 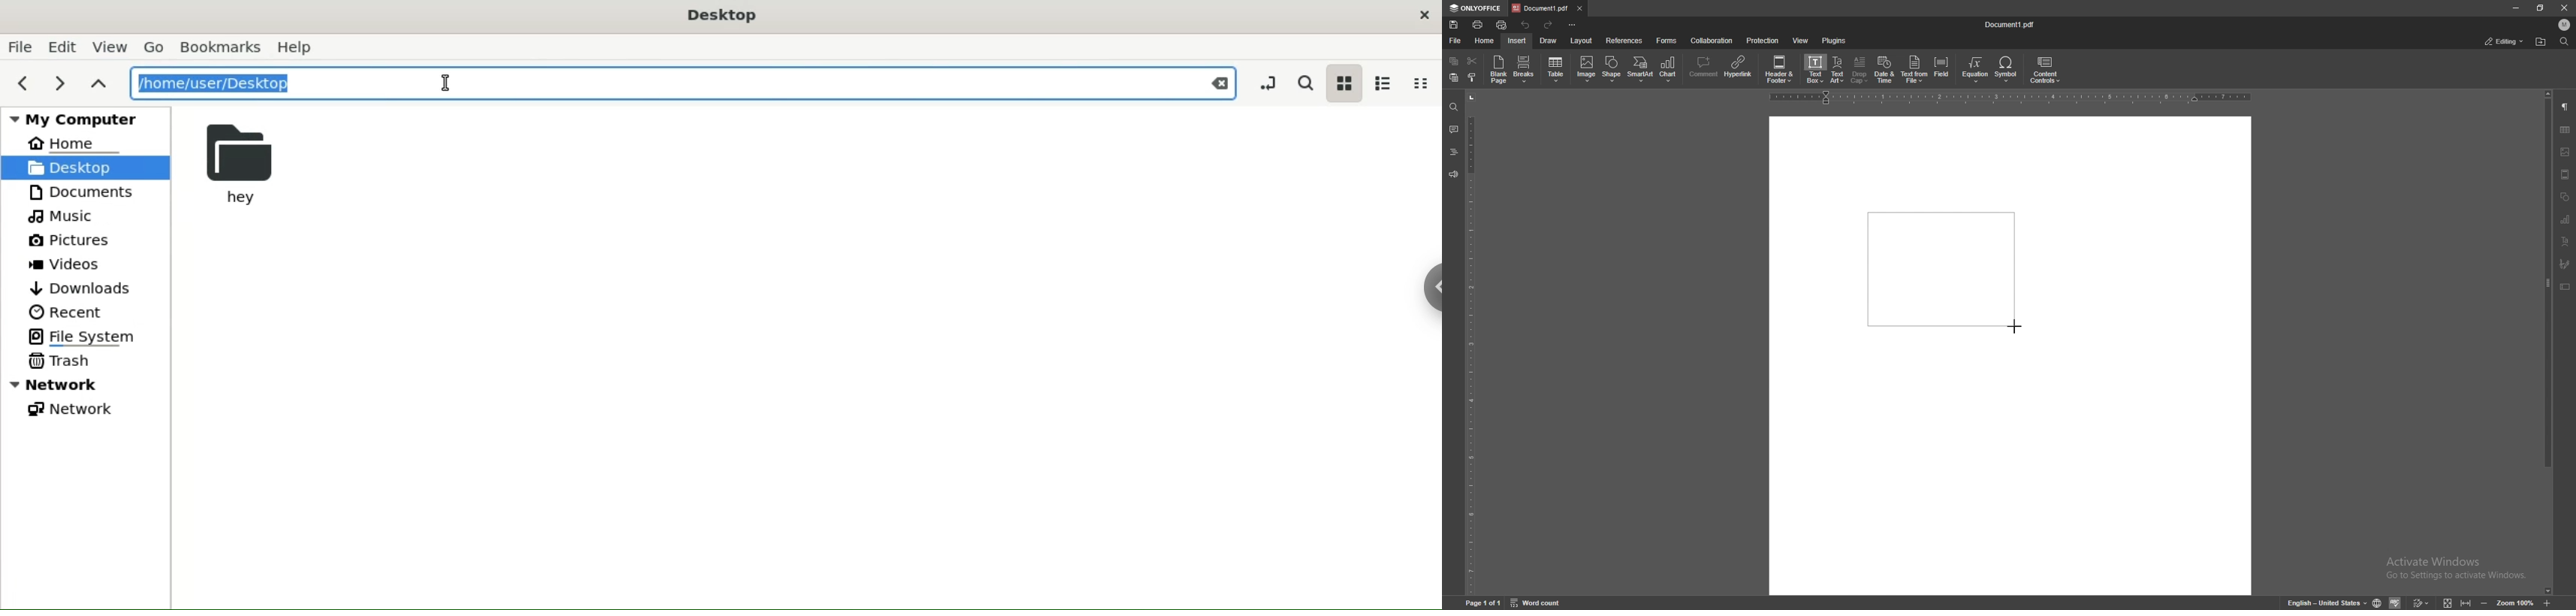 What do you see at coordinates (1265, 82) in the screenshot?
I see `toggle location entry` at bounding box center [1265, 82].